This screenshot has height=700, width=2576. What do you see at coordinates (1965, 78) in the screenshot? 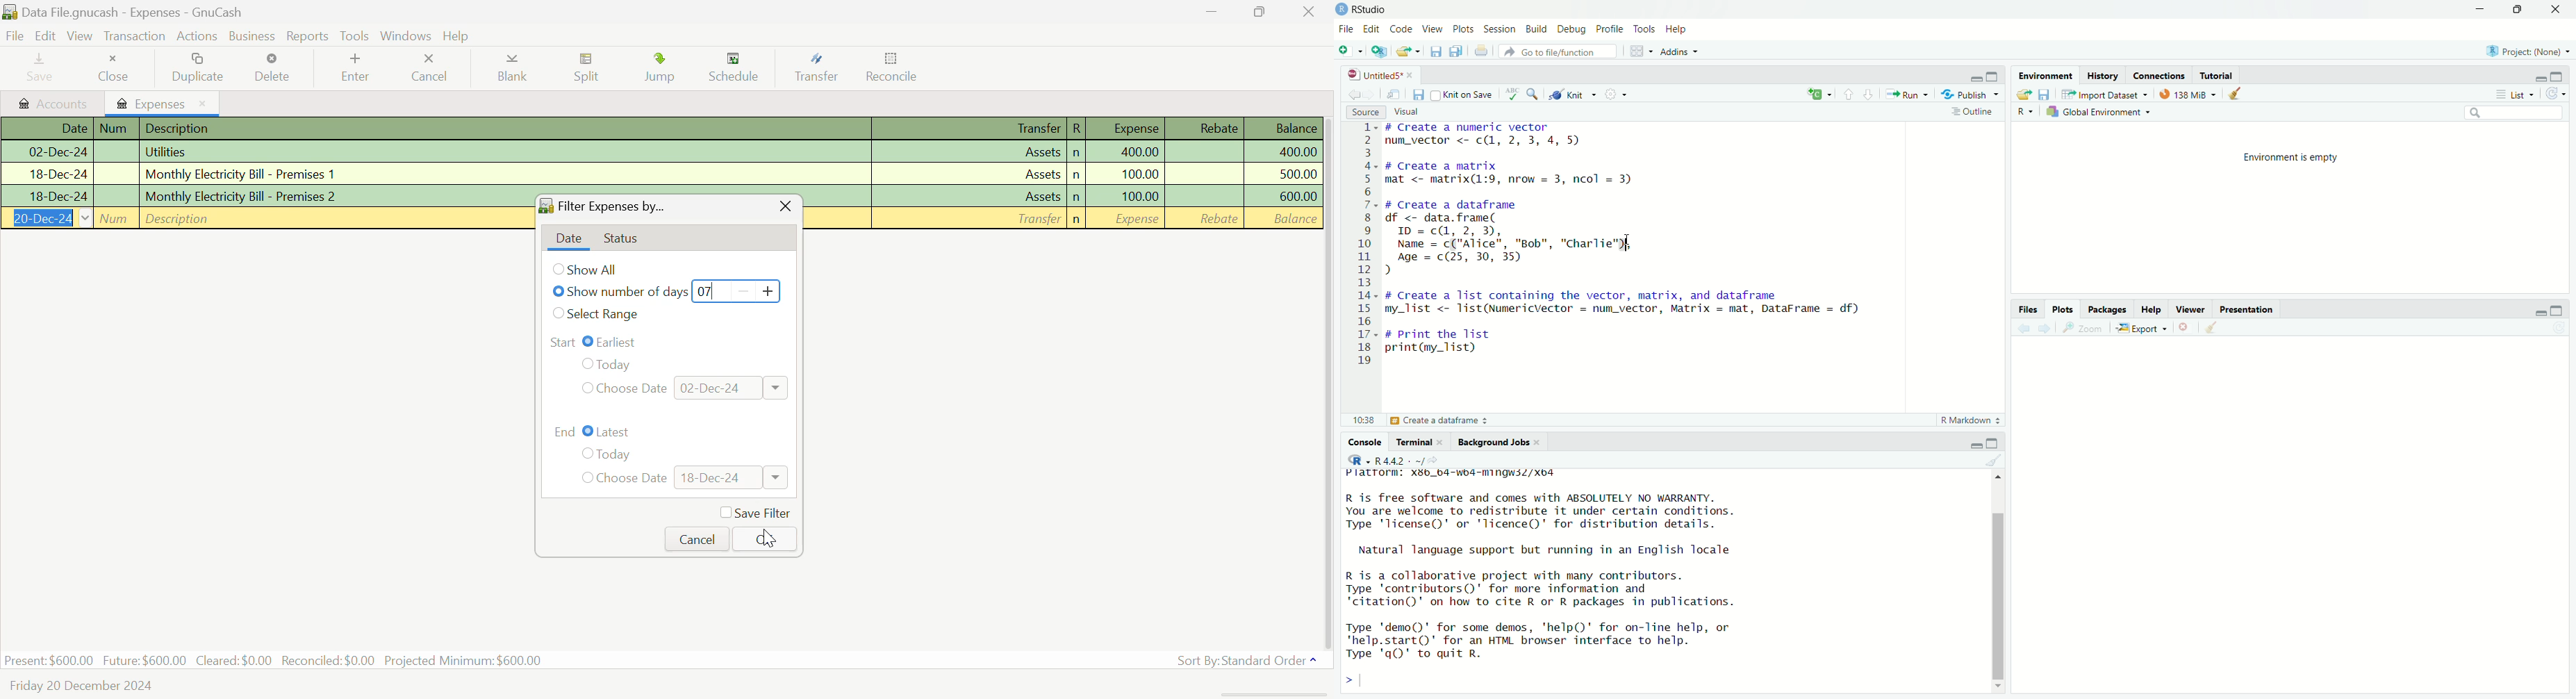
I see `minimise` at bounding box center [1965, 78].